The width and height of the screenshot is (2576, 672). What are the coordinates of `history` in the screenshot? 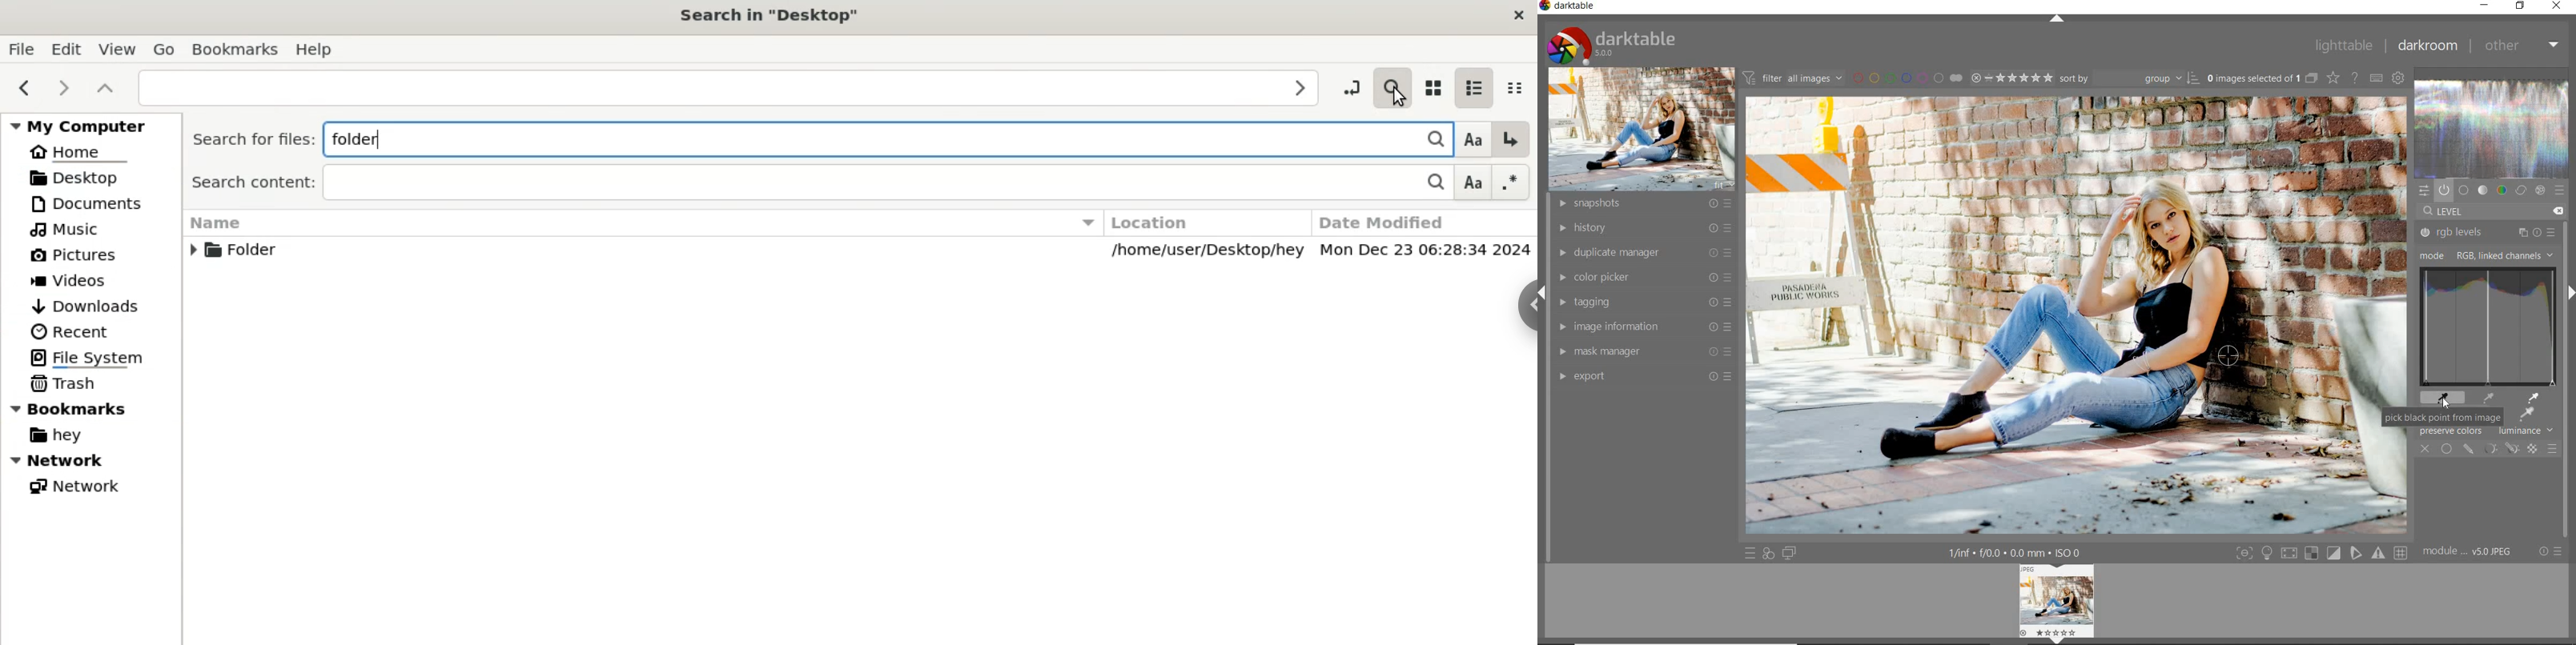 It's located at (1643, 229).